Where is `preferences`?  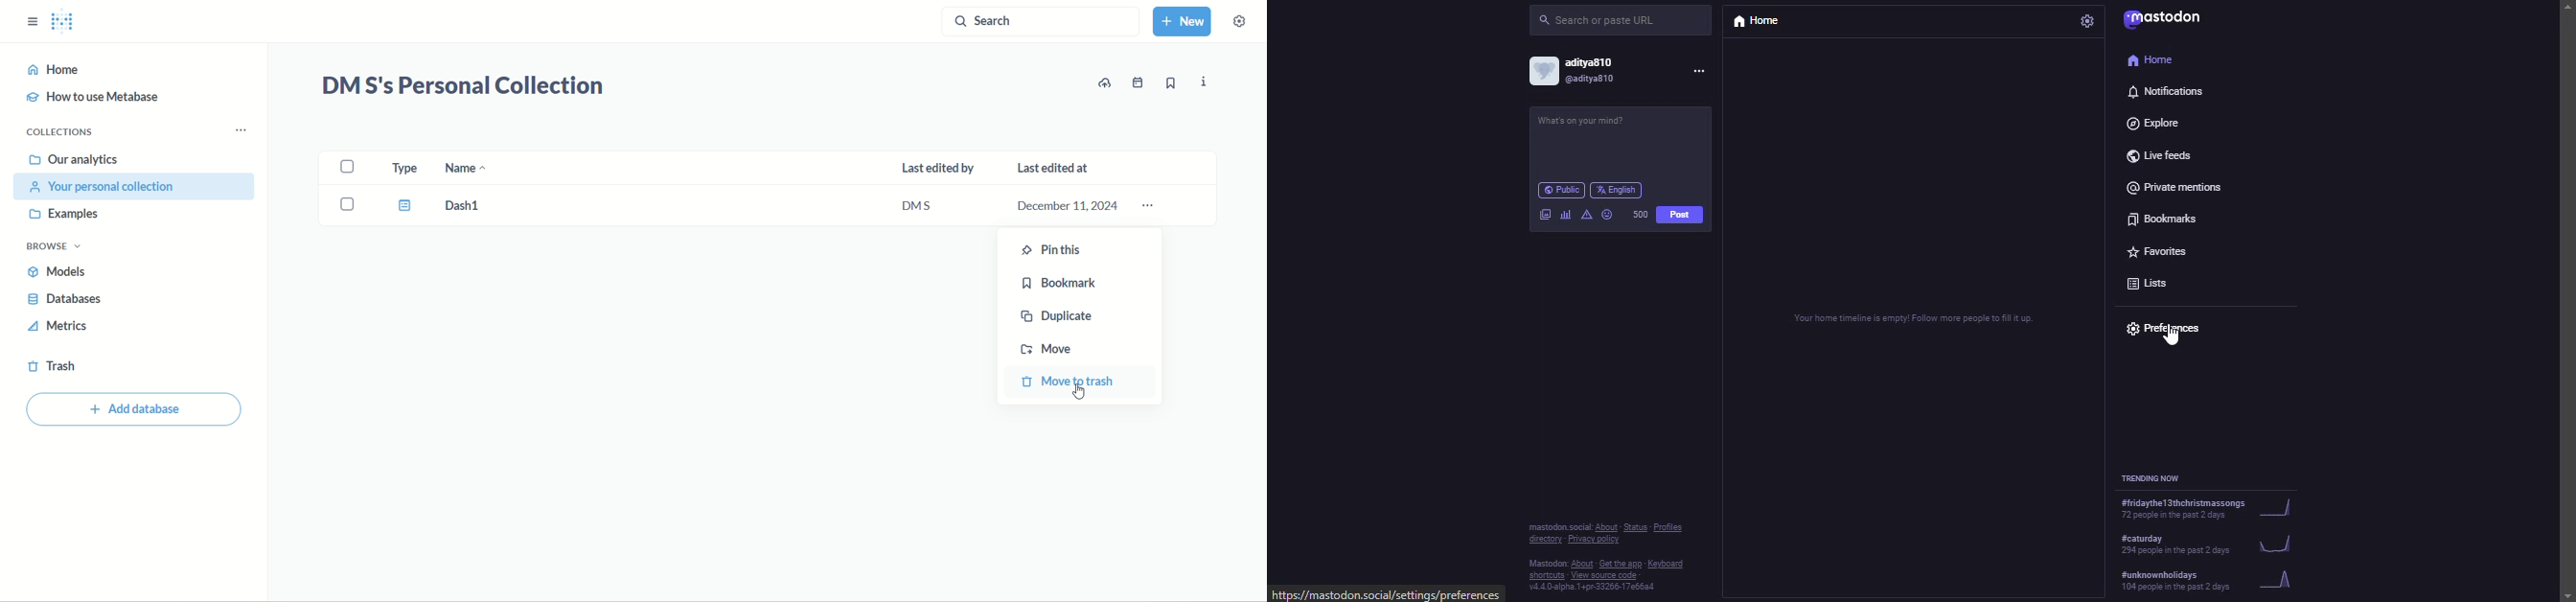
preferences is located at coordinates (2172, 326).